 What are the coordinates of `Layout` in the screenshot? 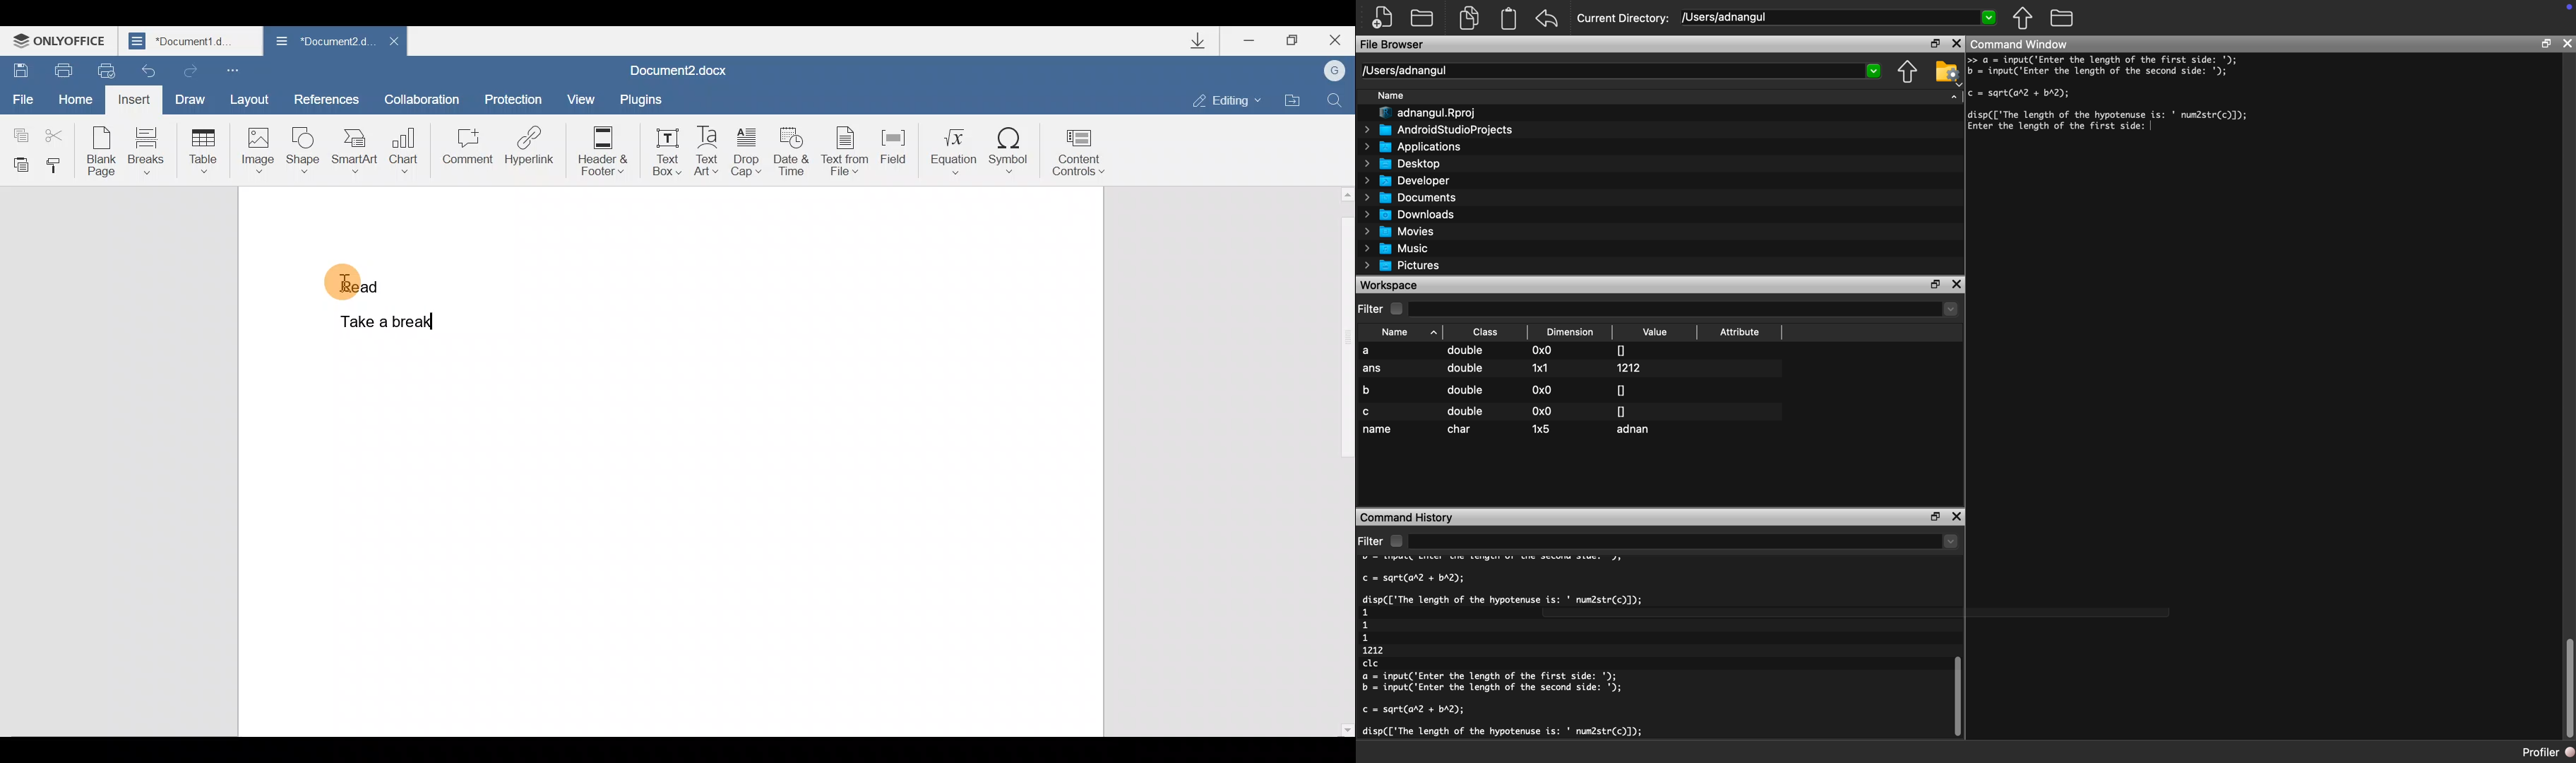 It's located at (257, 102).